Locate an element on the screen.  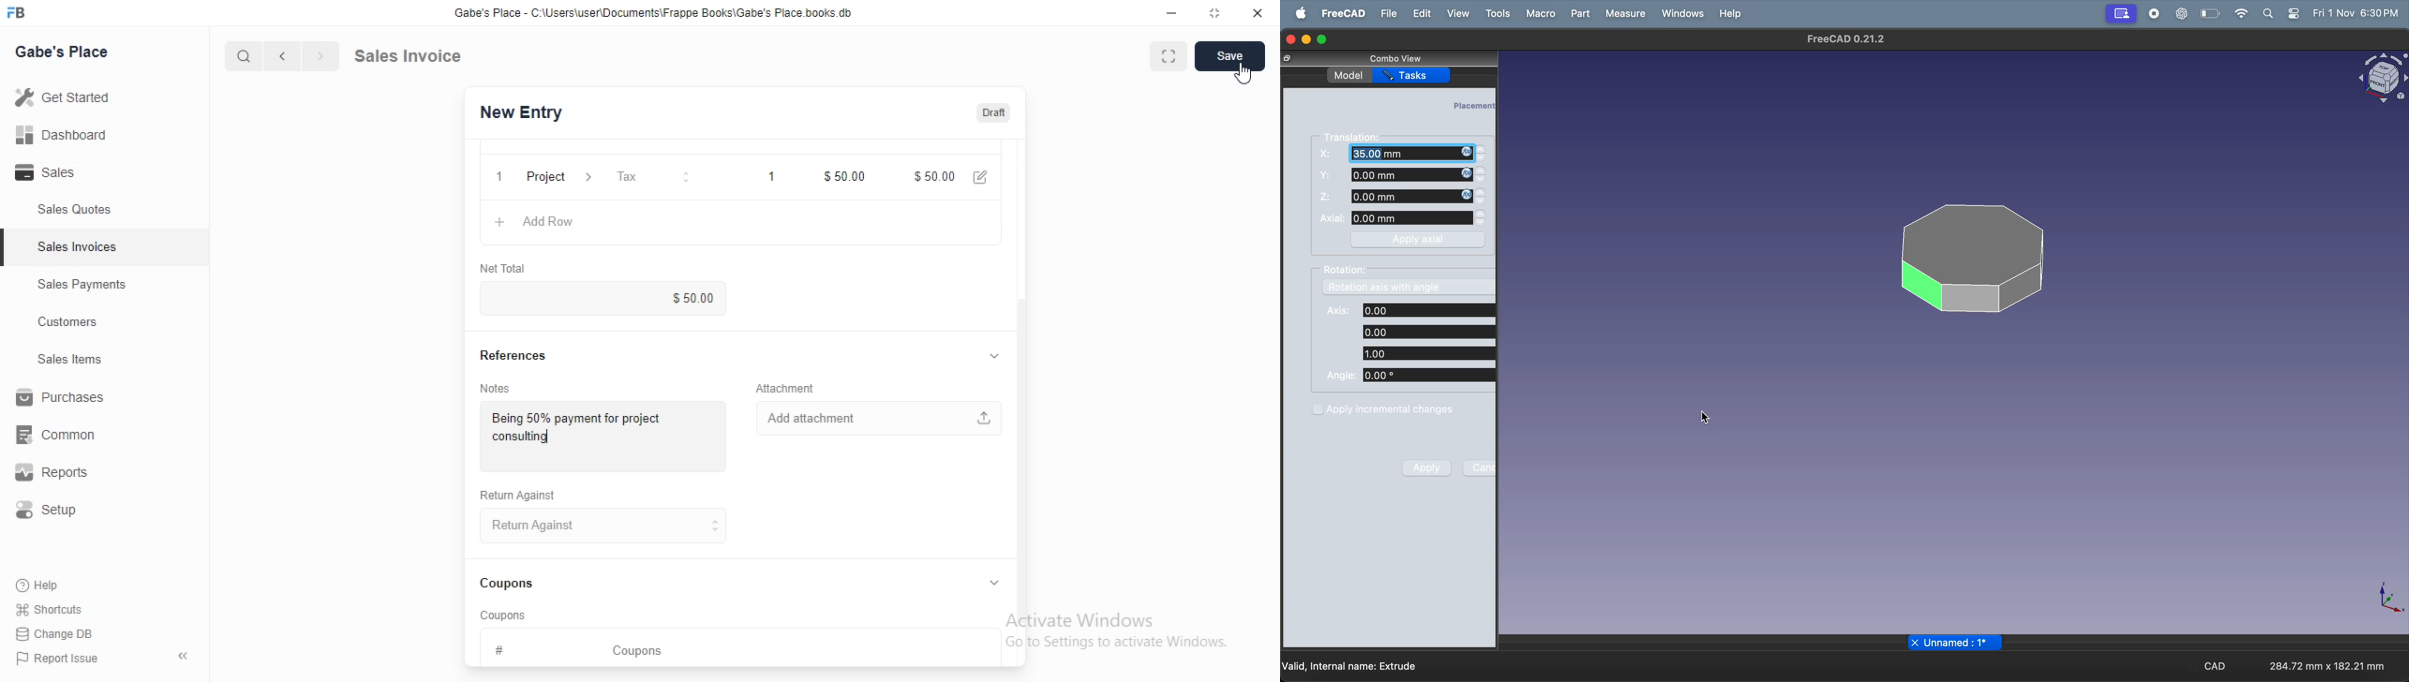
Axial: 0.00 mm is located at coordinates (1395, 219).